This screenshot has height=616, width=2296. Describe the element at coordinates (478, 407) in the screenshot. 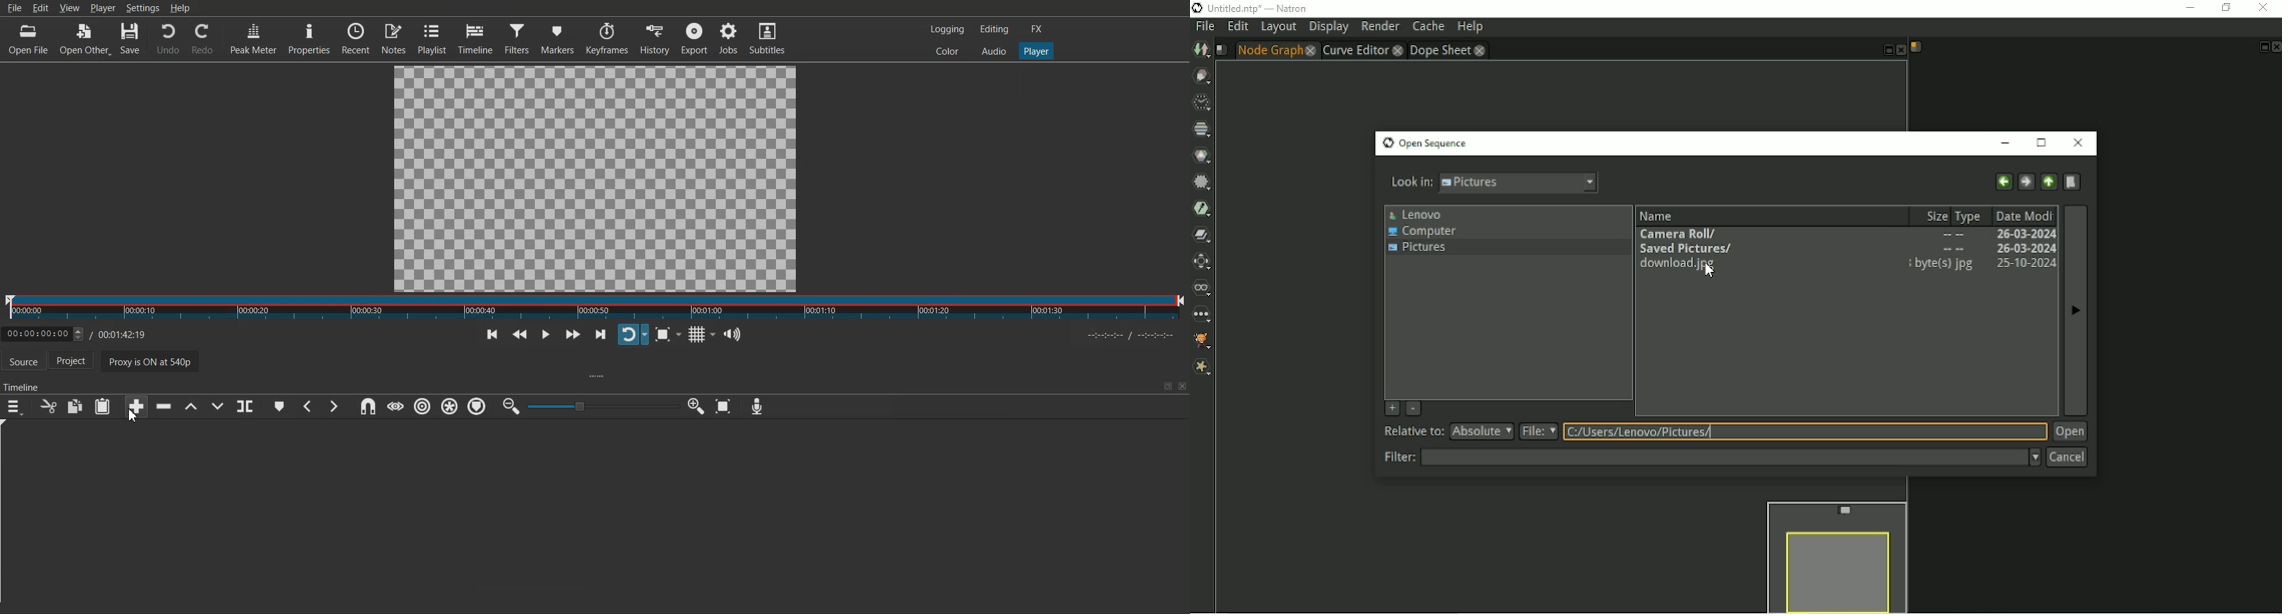

I see `Ripple Tracks` at that location.